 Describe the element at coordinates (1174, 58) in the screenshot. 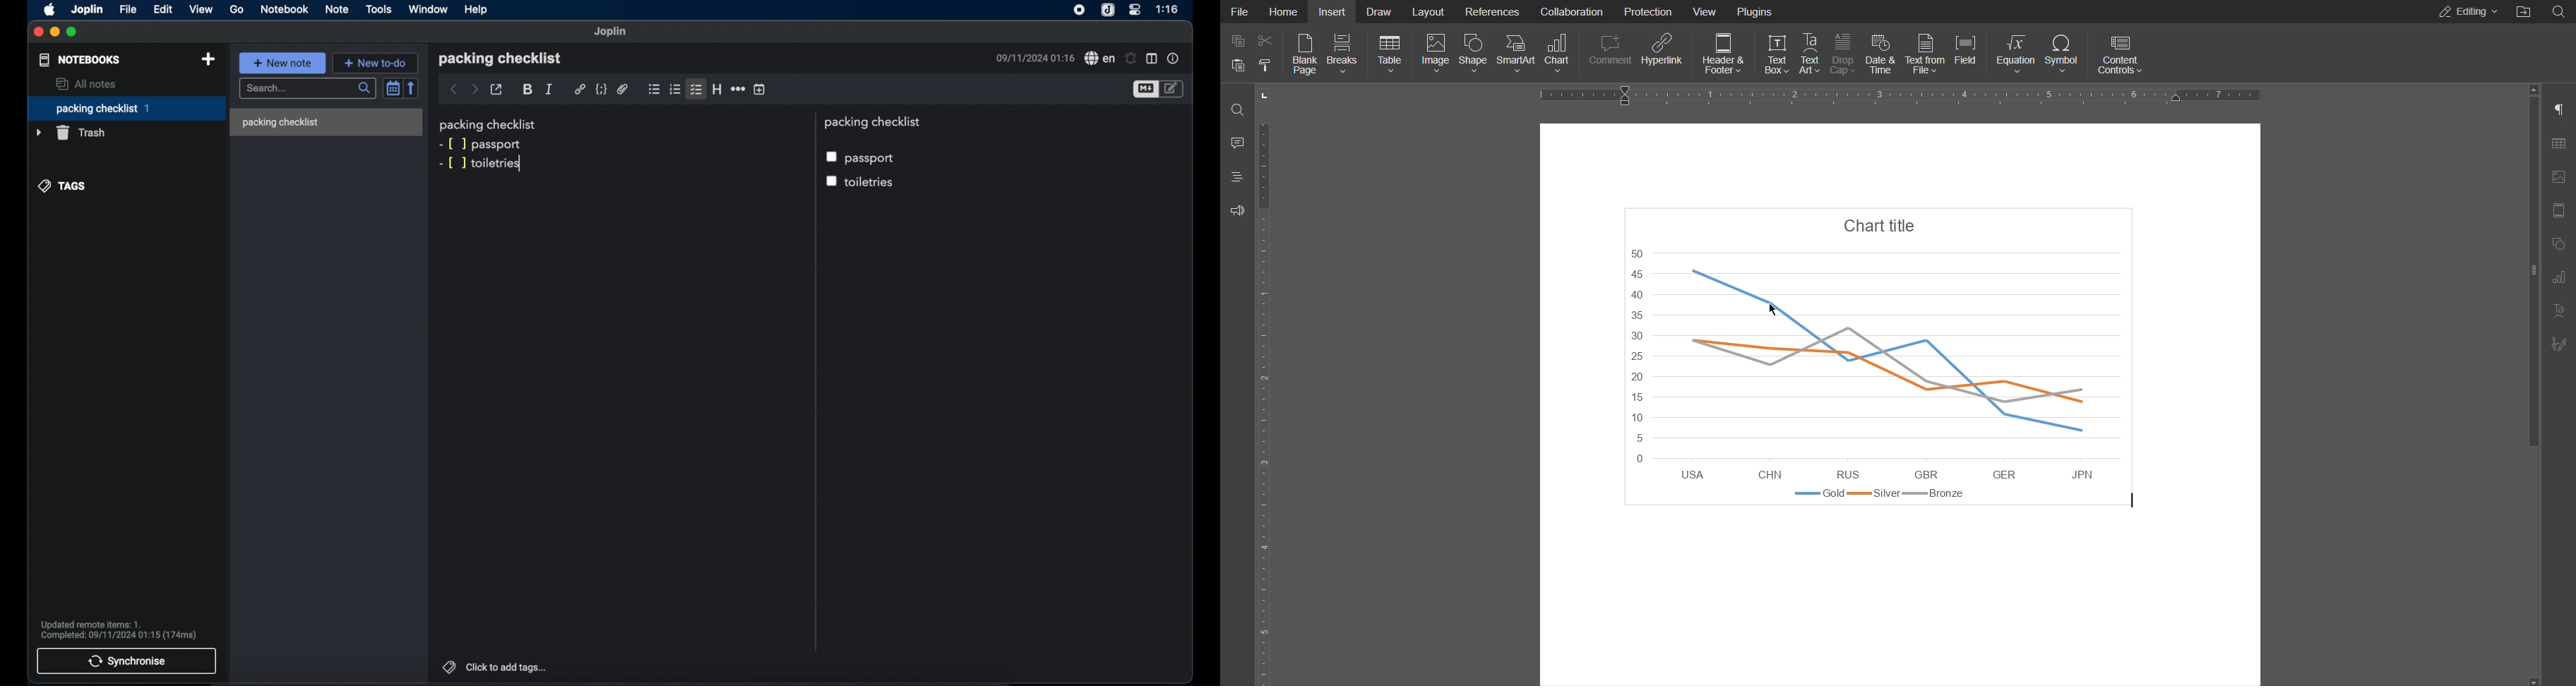

I see `note properties` at that location.